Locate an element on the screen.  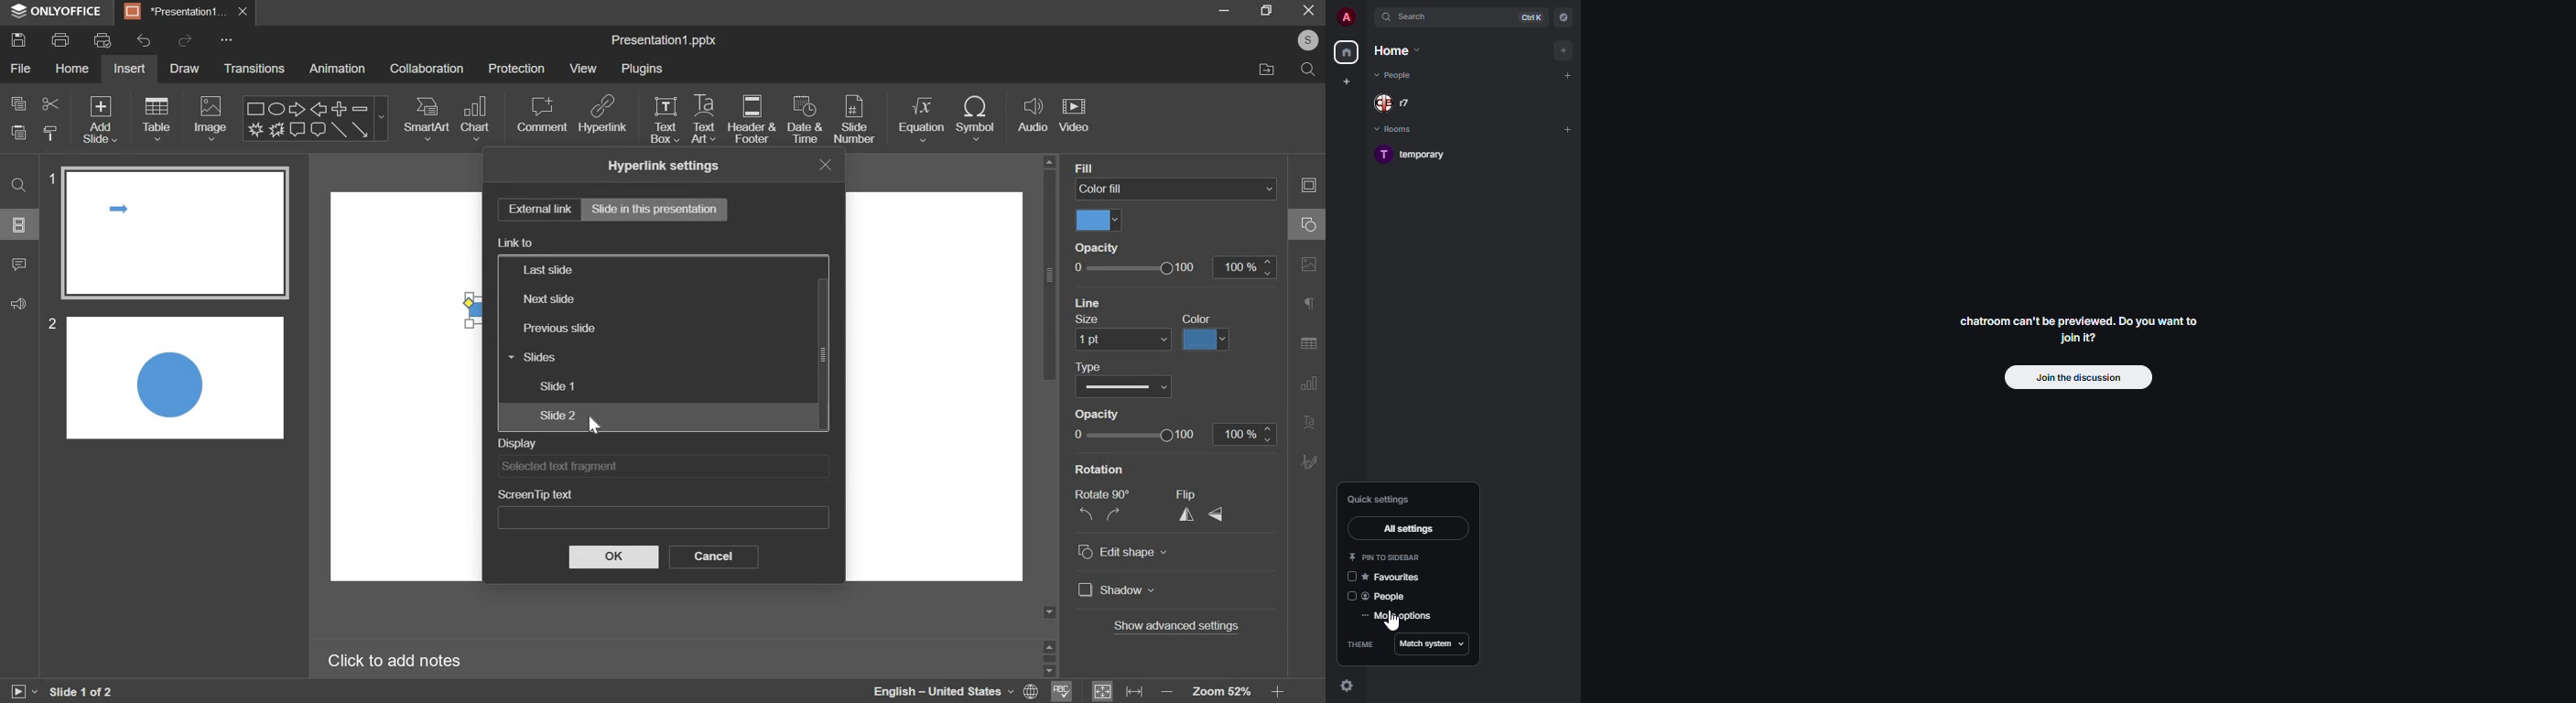
opacity slider from 0 to 100 is located at coordinates (1176, 268).